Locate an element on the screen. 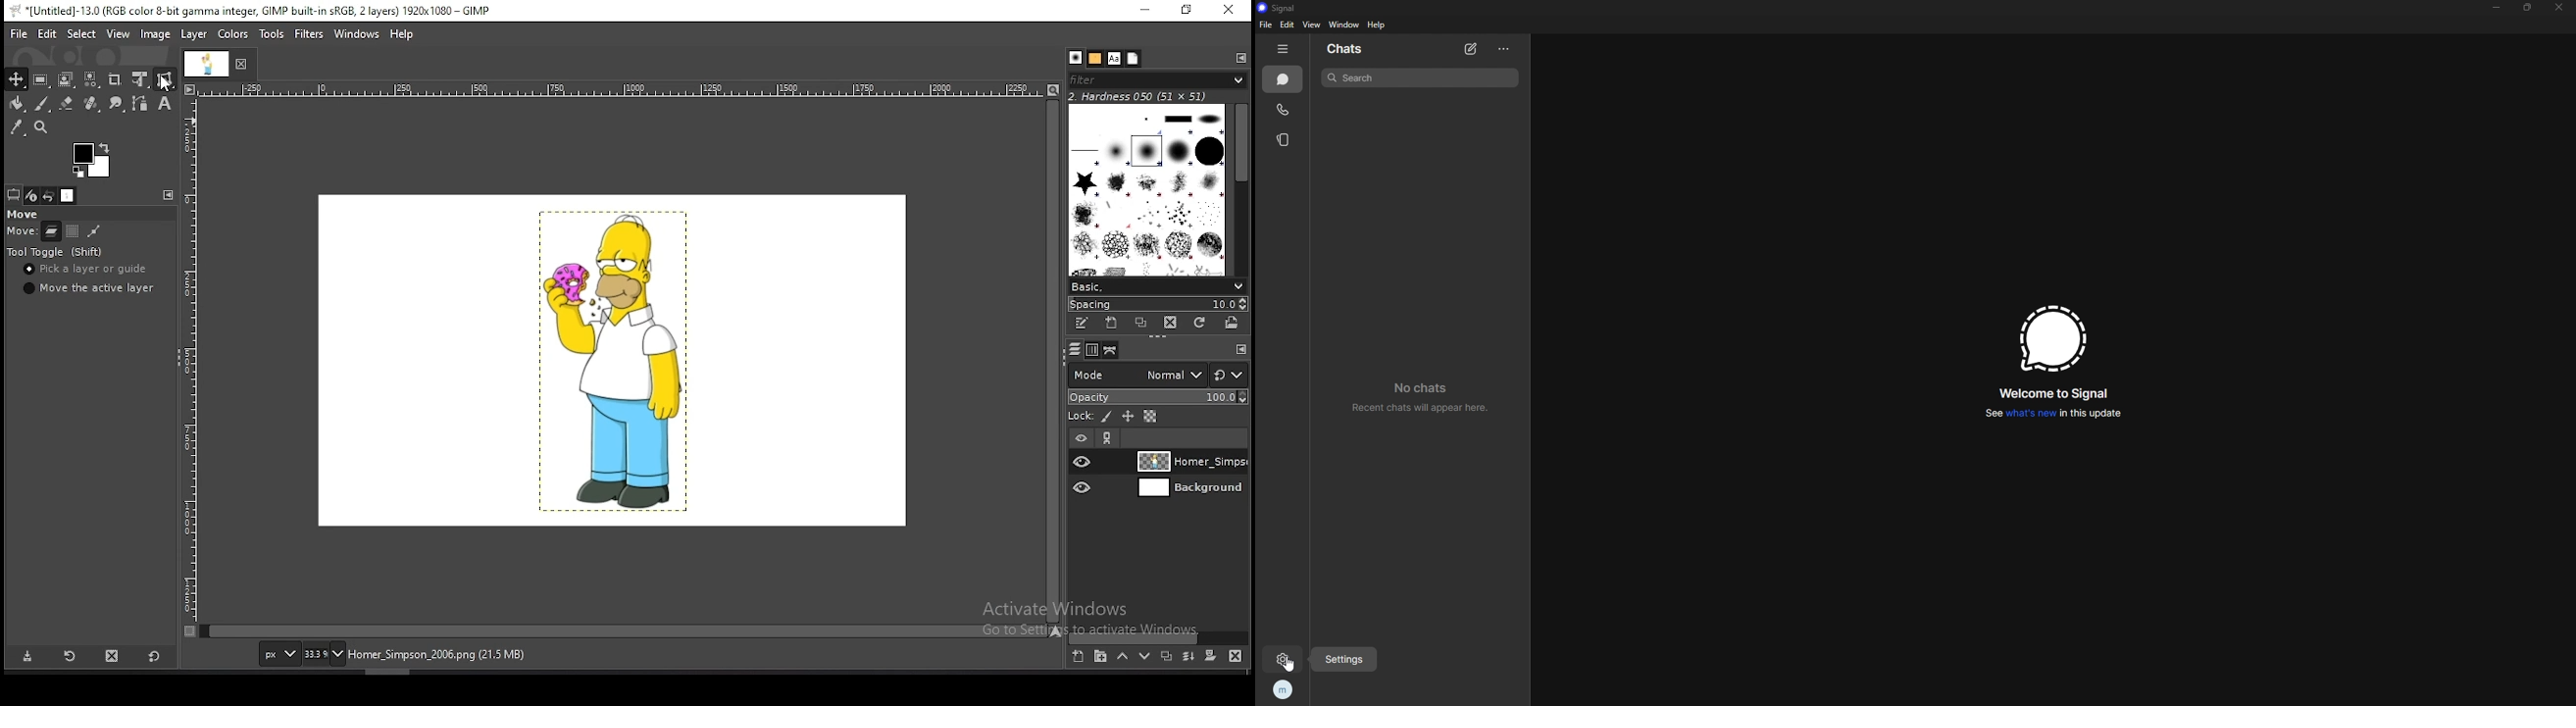 The height and width of the screenshot is (728, 2576).  is located at coordinates (1242, 349).